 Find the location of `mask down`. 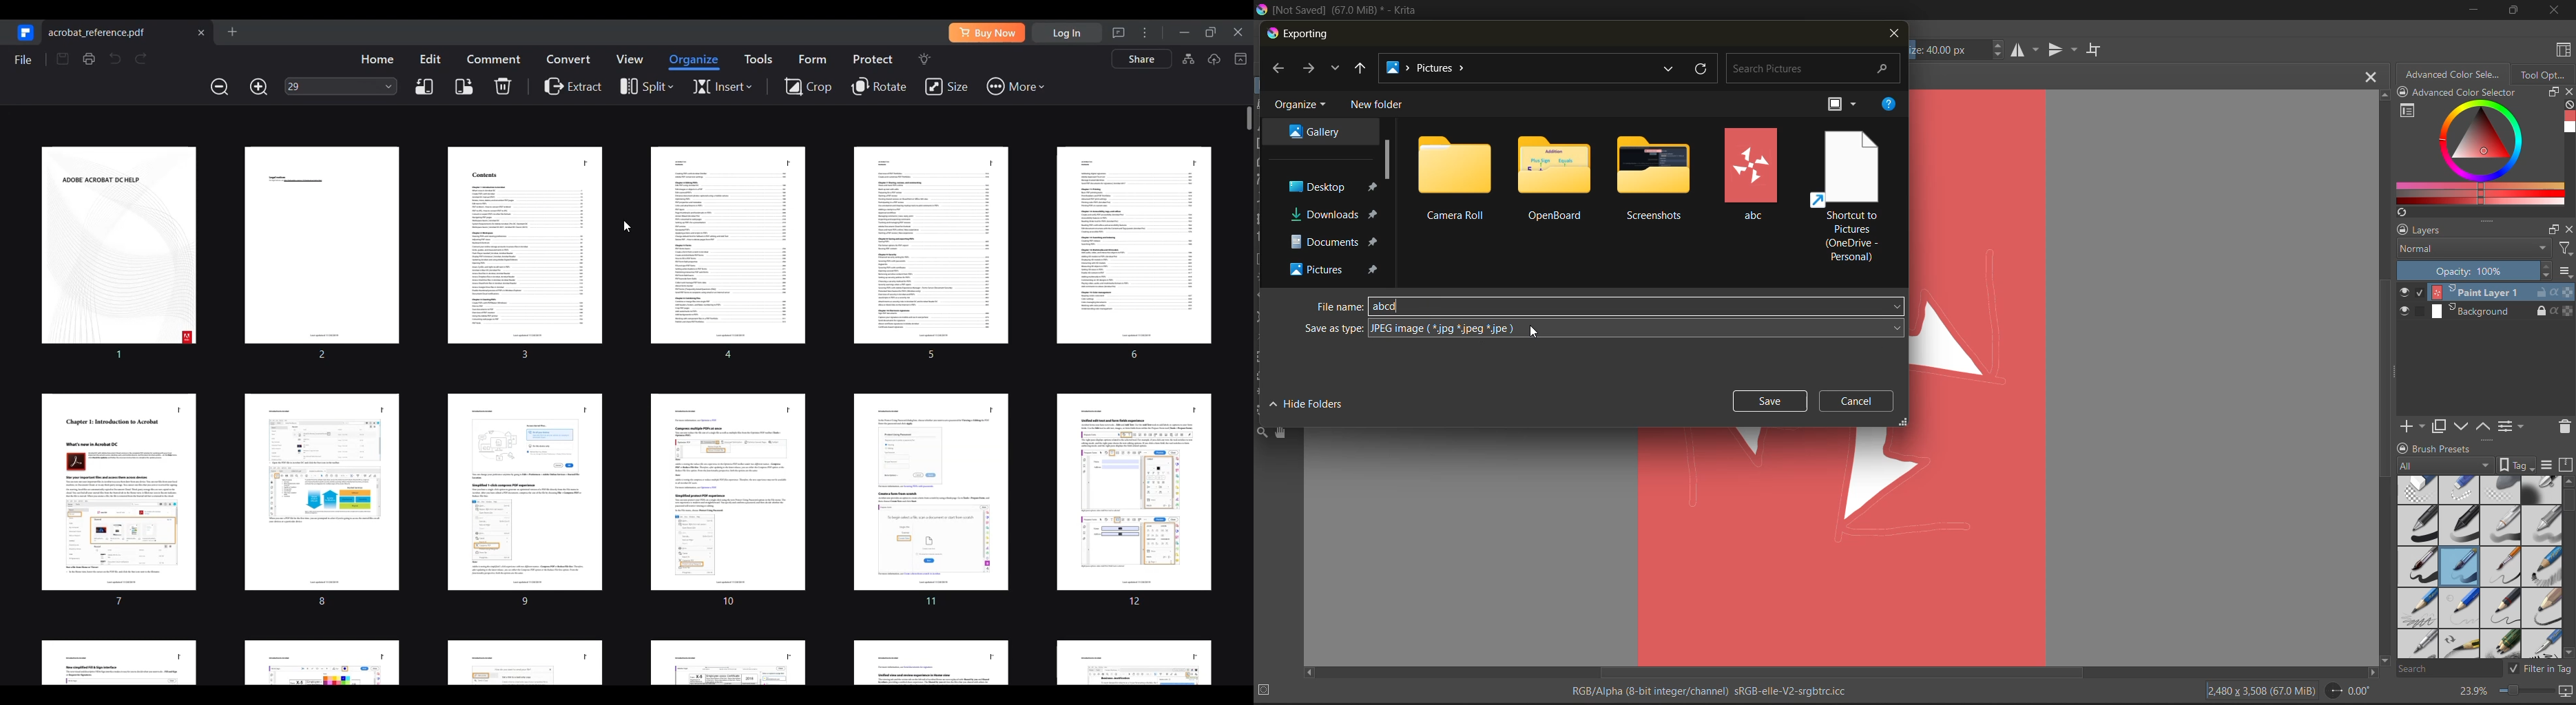

mask down is located at coordinates (2464, 426).